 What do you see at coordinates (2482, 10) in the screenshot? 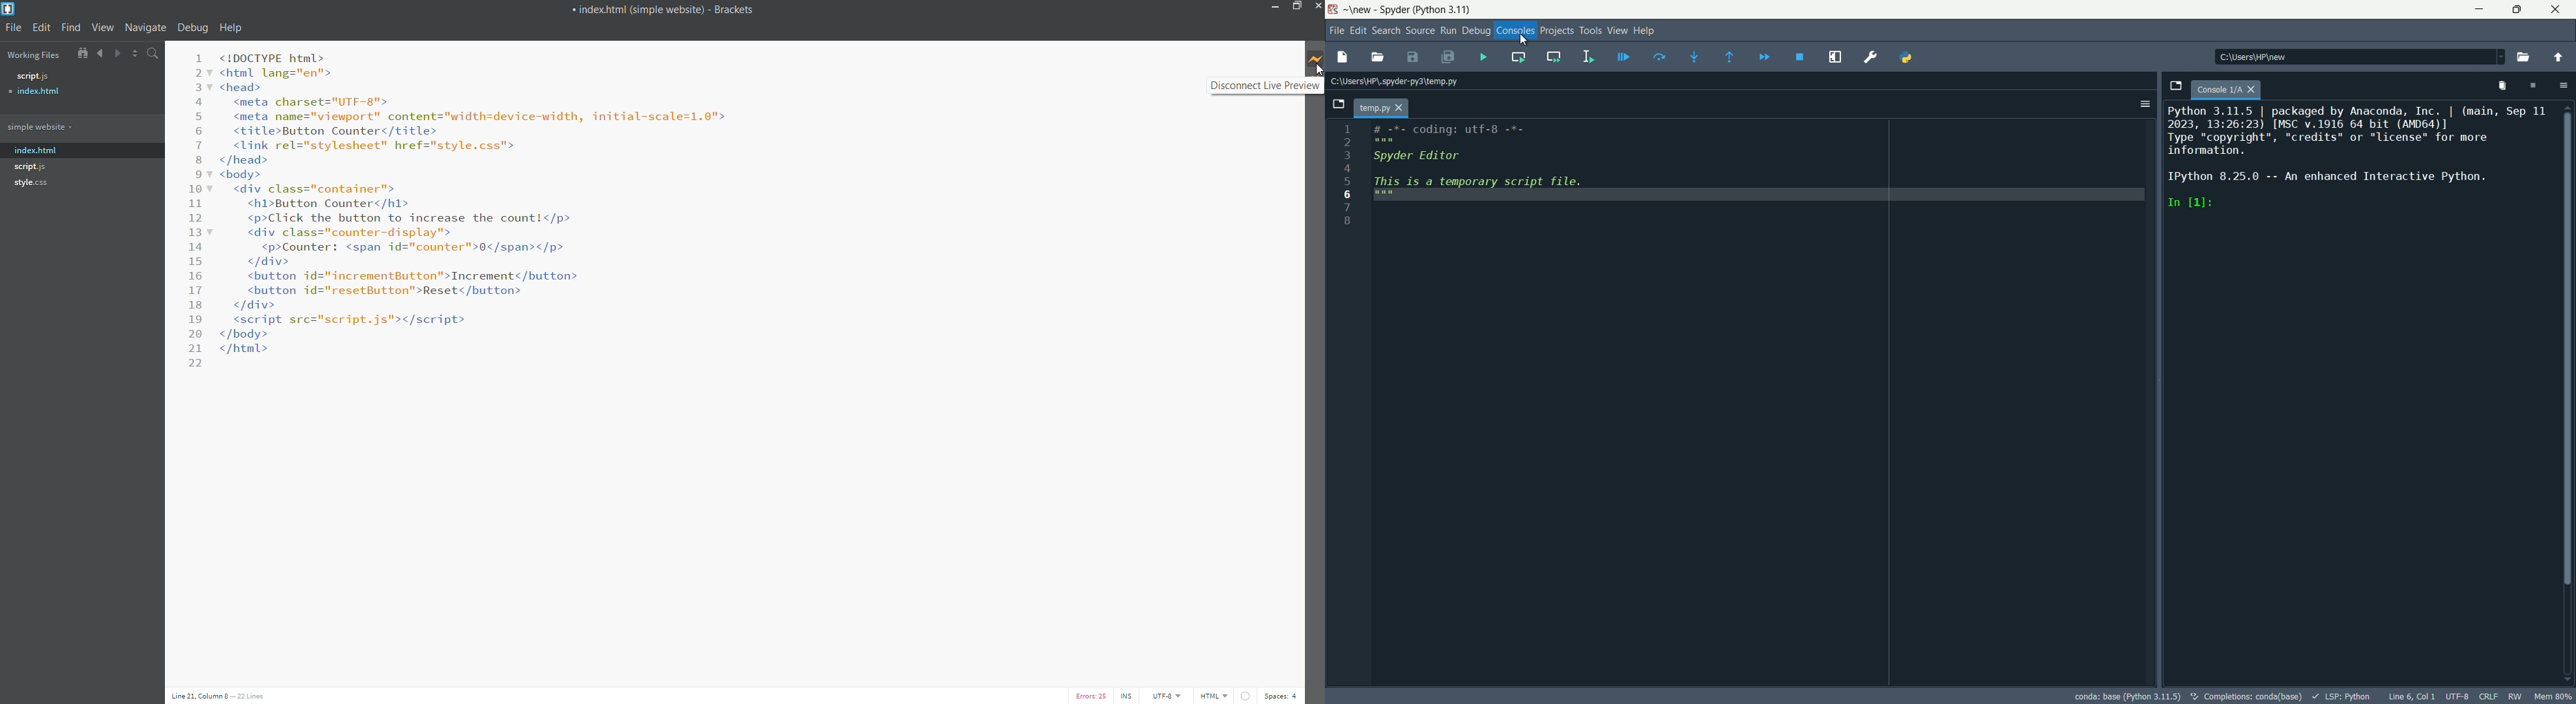
I see `minimize` at bounding box center [2482, 10].